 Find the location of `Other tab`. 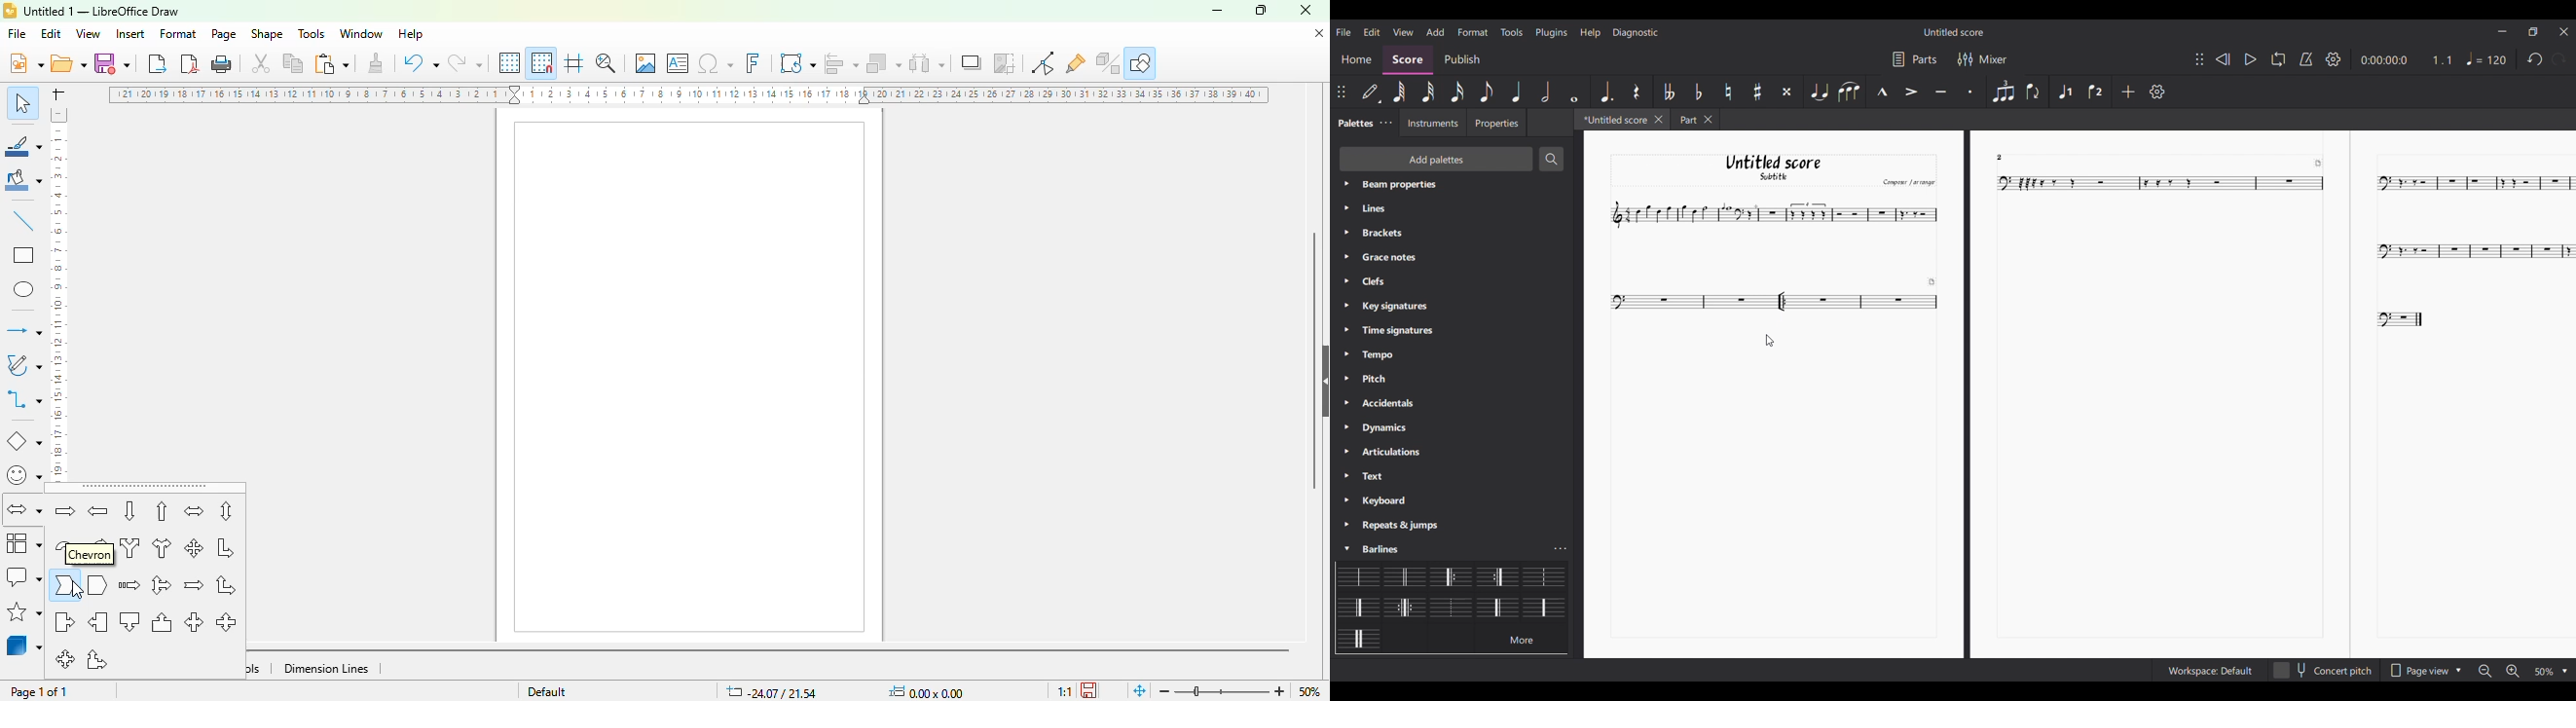

Other tab is located at coordinates (1695, 119).